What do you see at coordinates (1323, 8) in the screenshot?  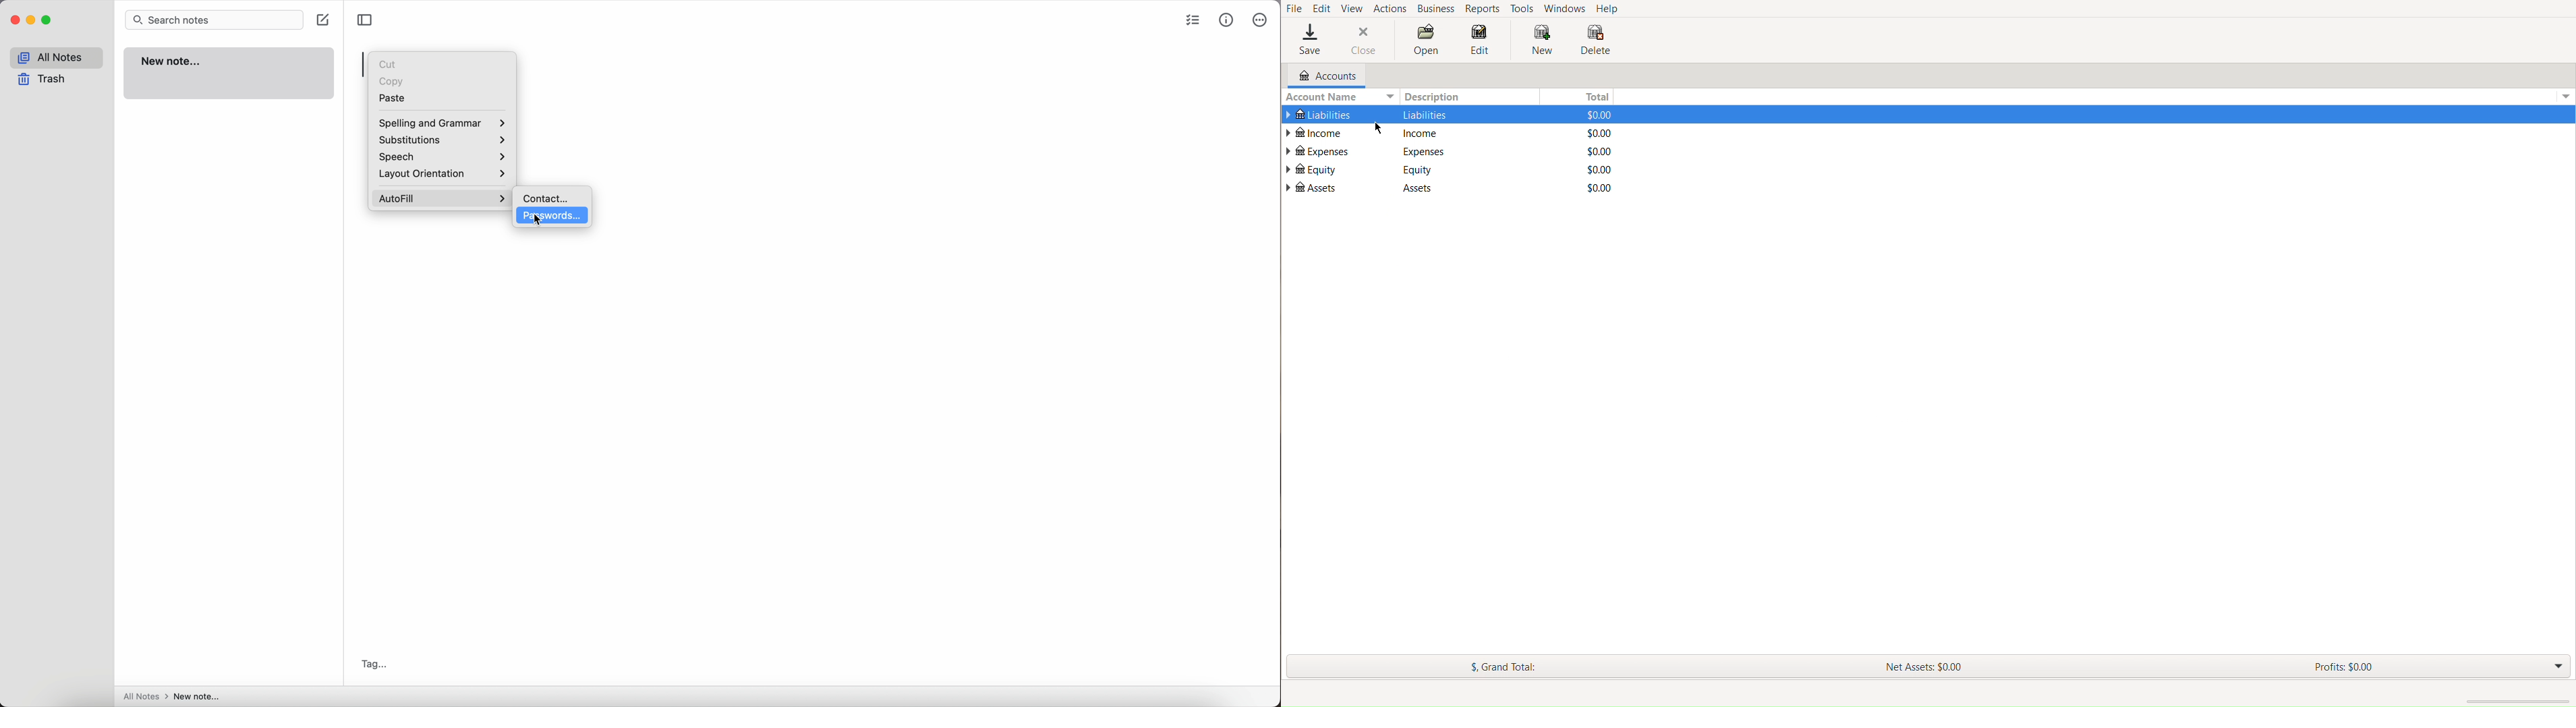 I see `Edit` at bounding box center [1323, 8].